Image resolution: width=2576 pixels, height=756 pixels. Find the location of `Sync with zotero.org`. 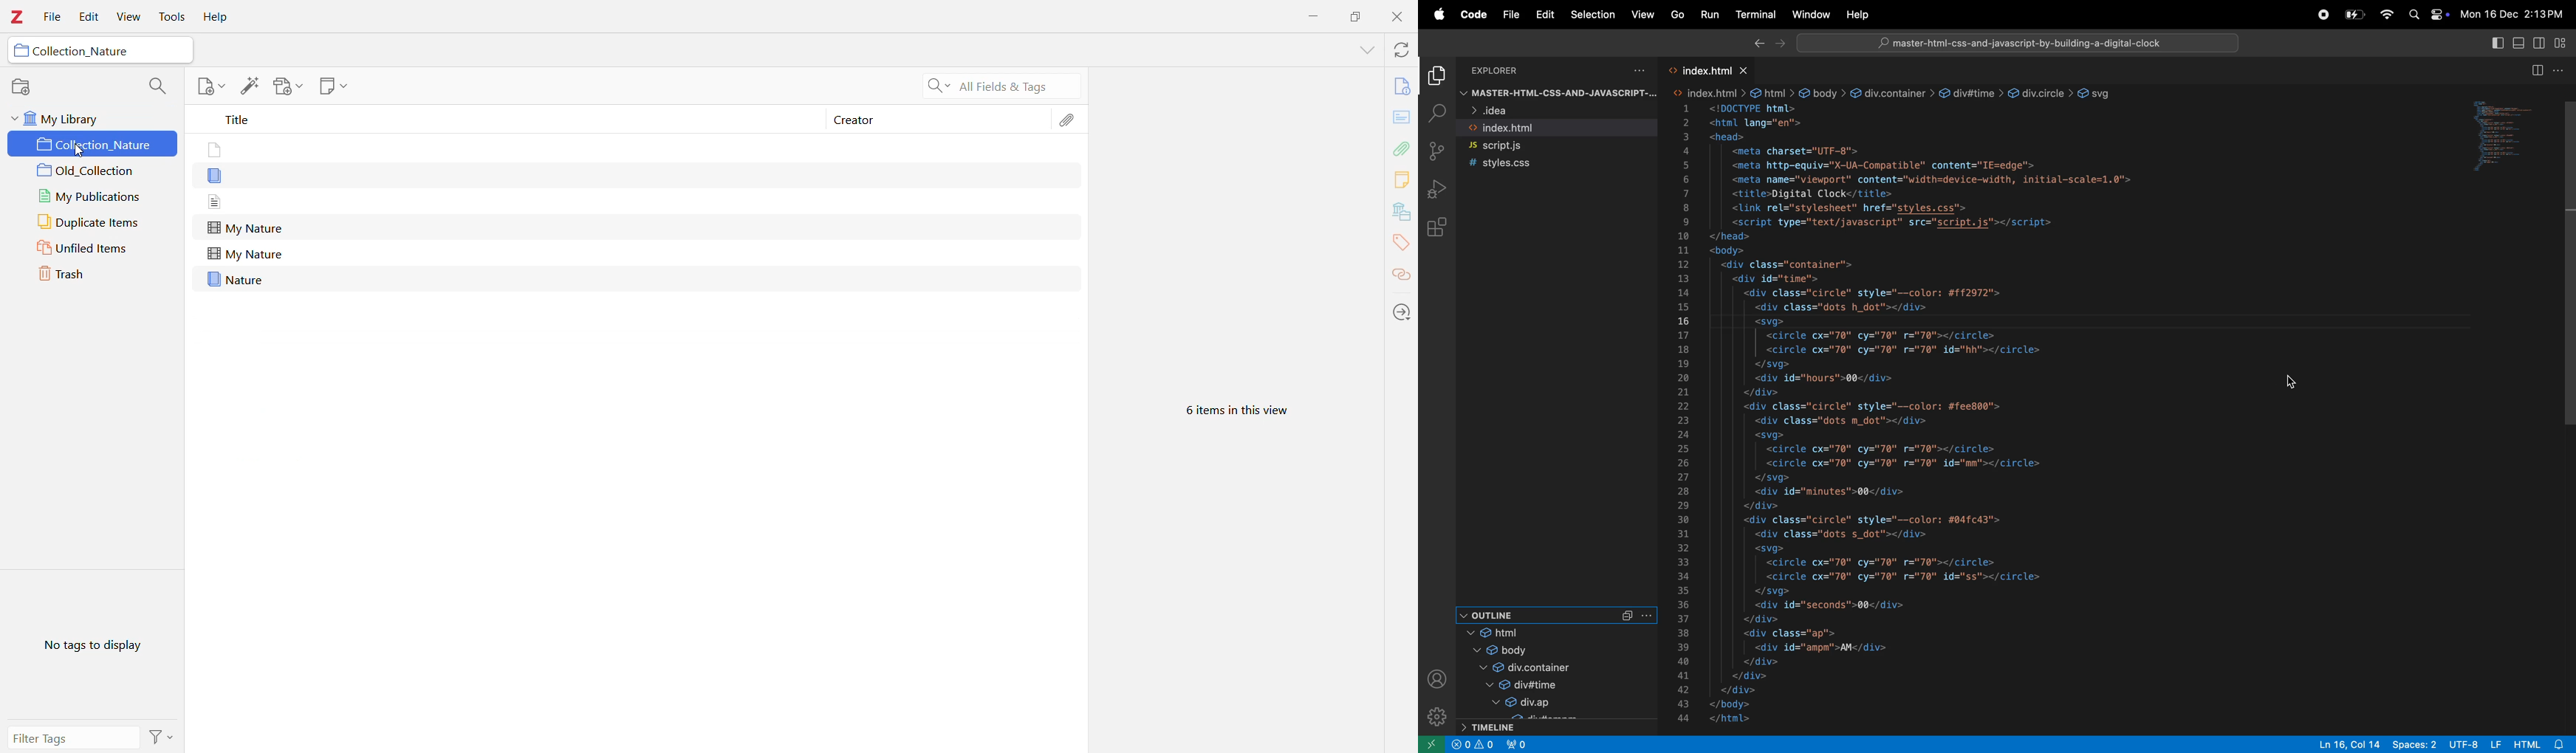

Sync with zotero.org is located at coordinates (1402, 51).